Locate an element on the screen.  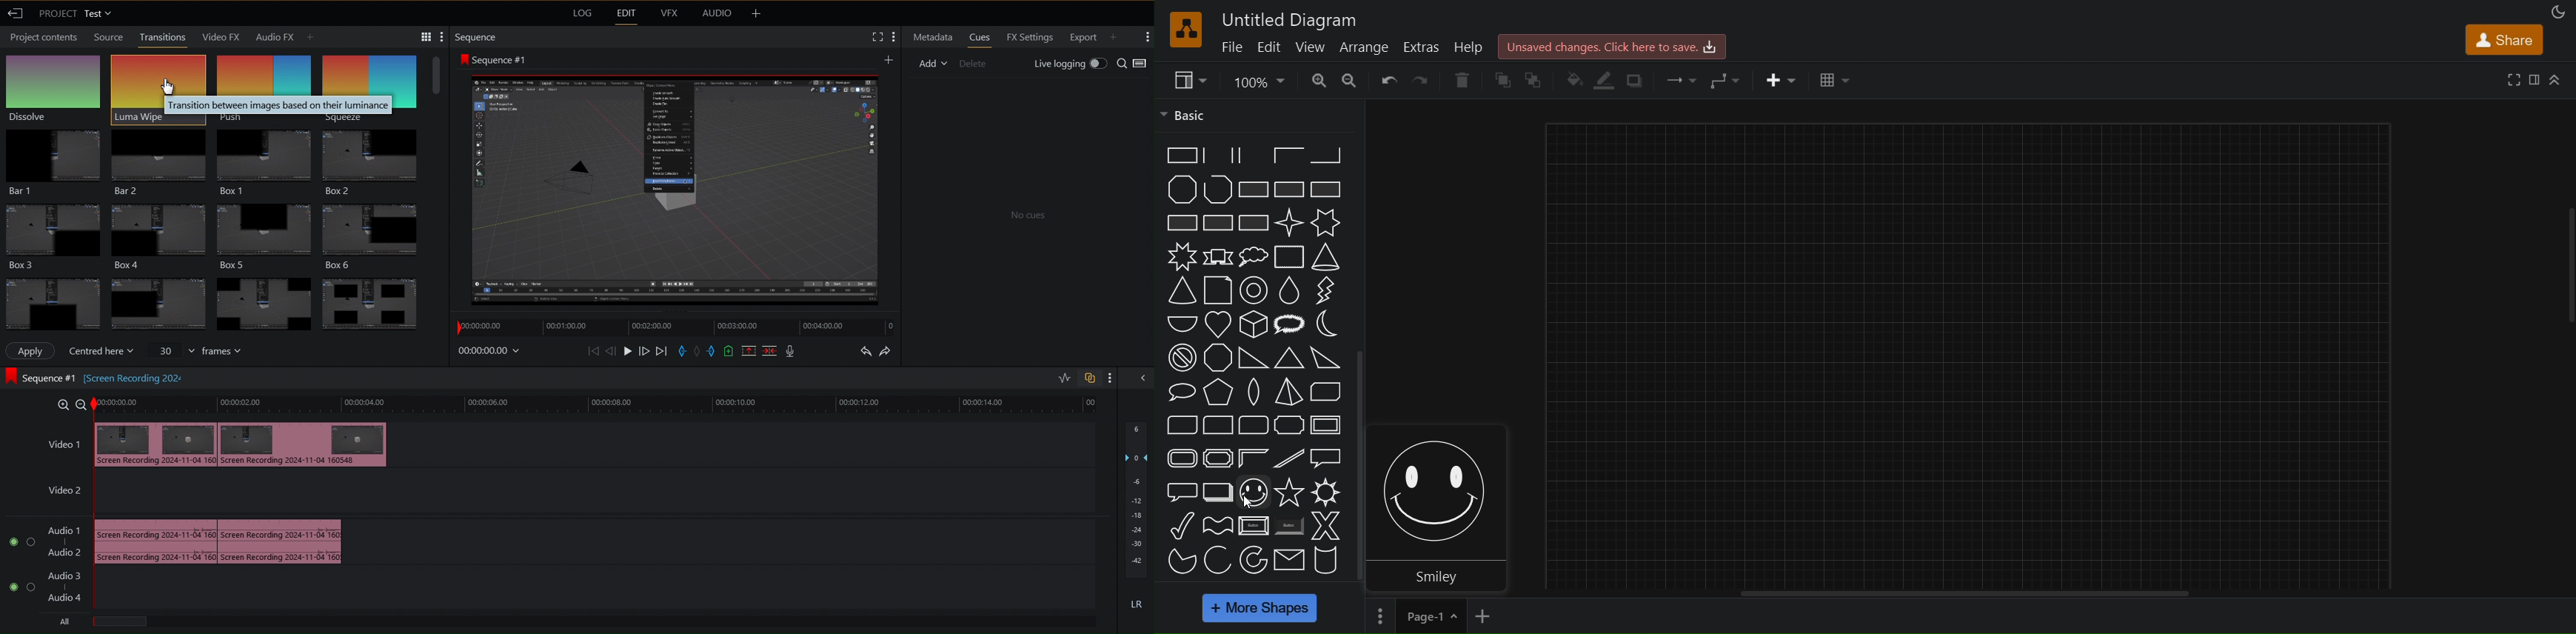
Transitions is located at coordinates (163, 37).